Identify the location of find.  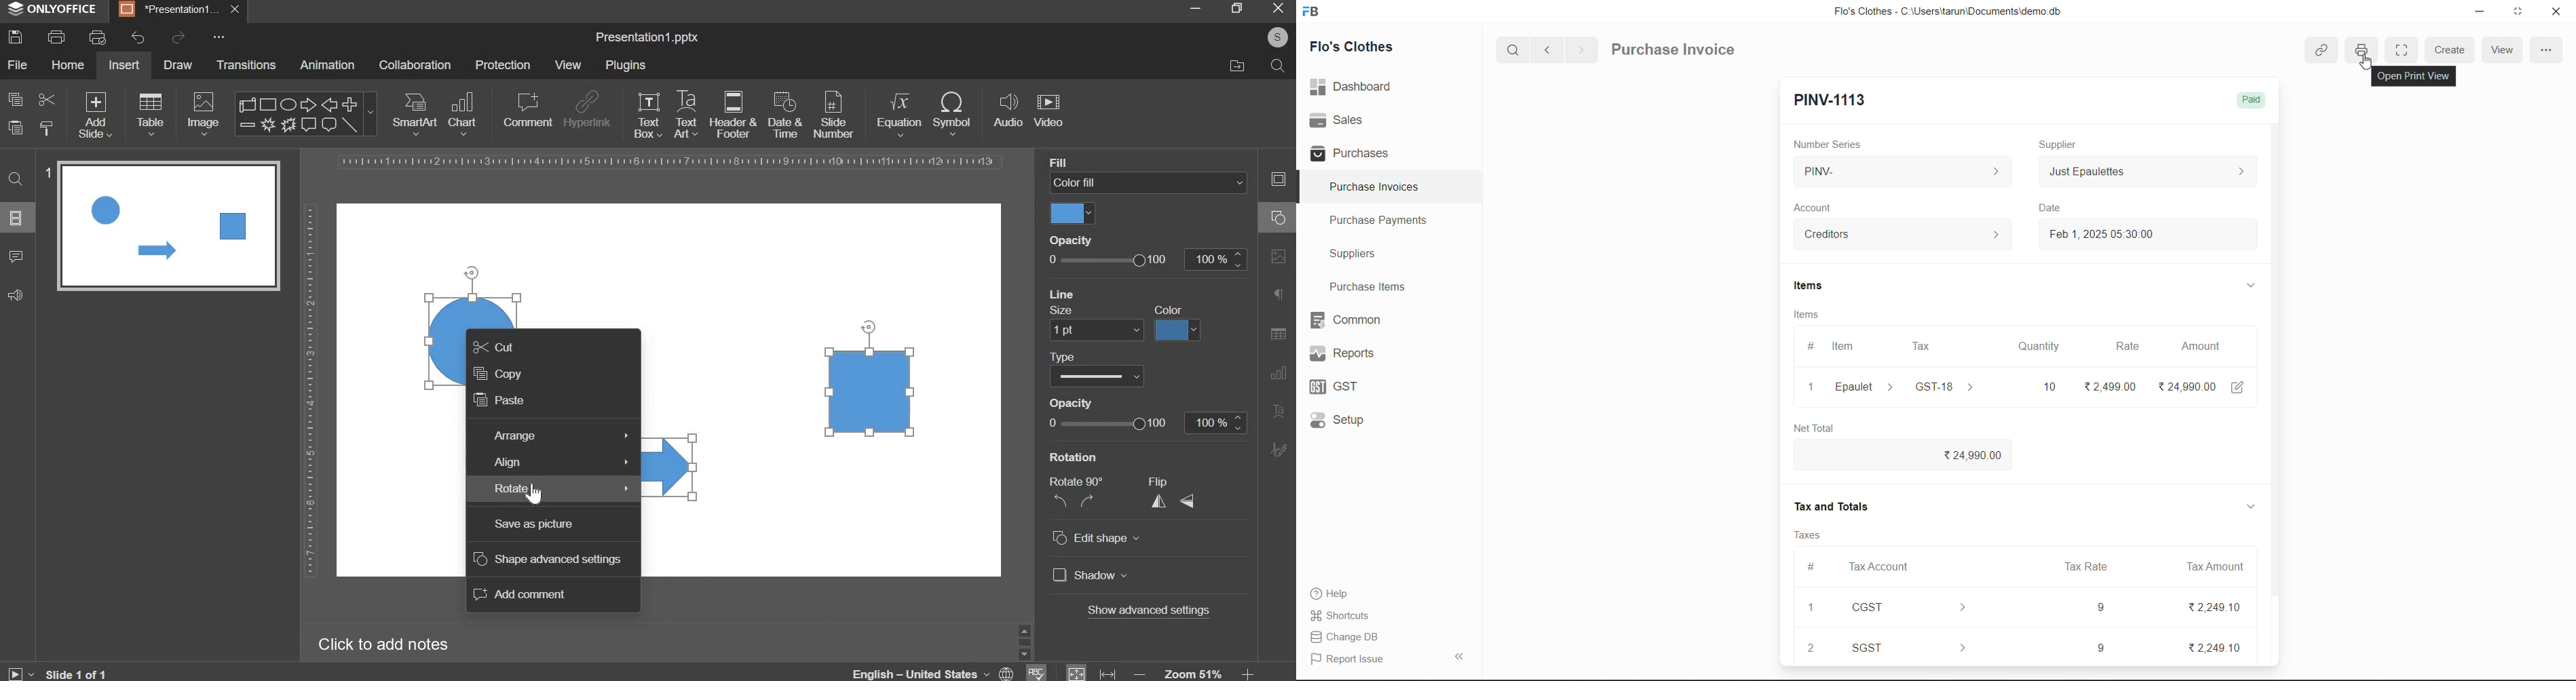
(17, 178).